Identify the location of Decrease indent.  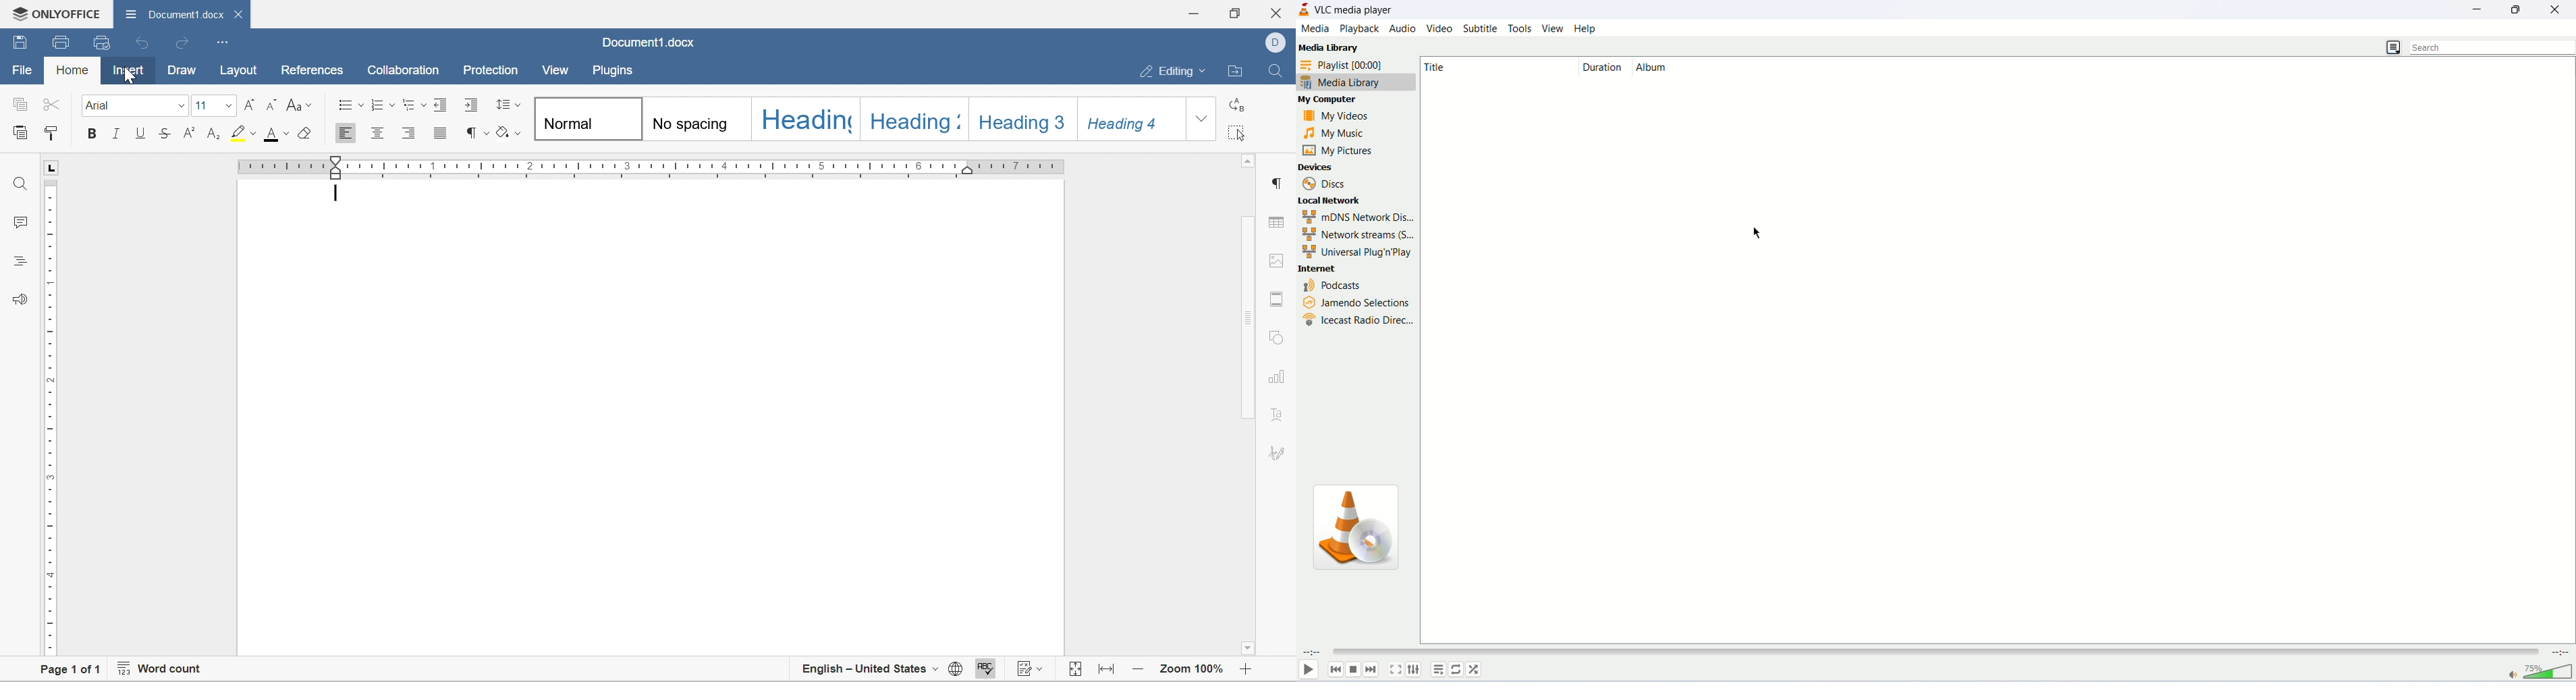
(442, 104).